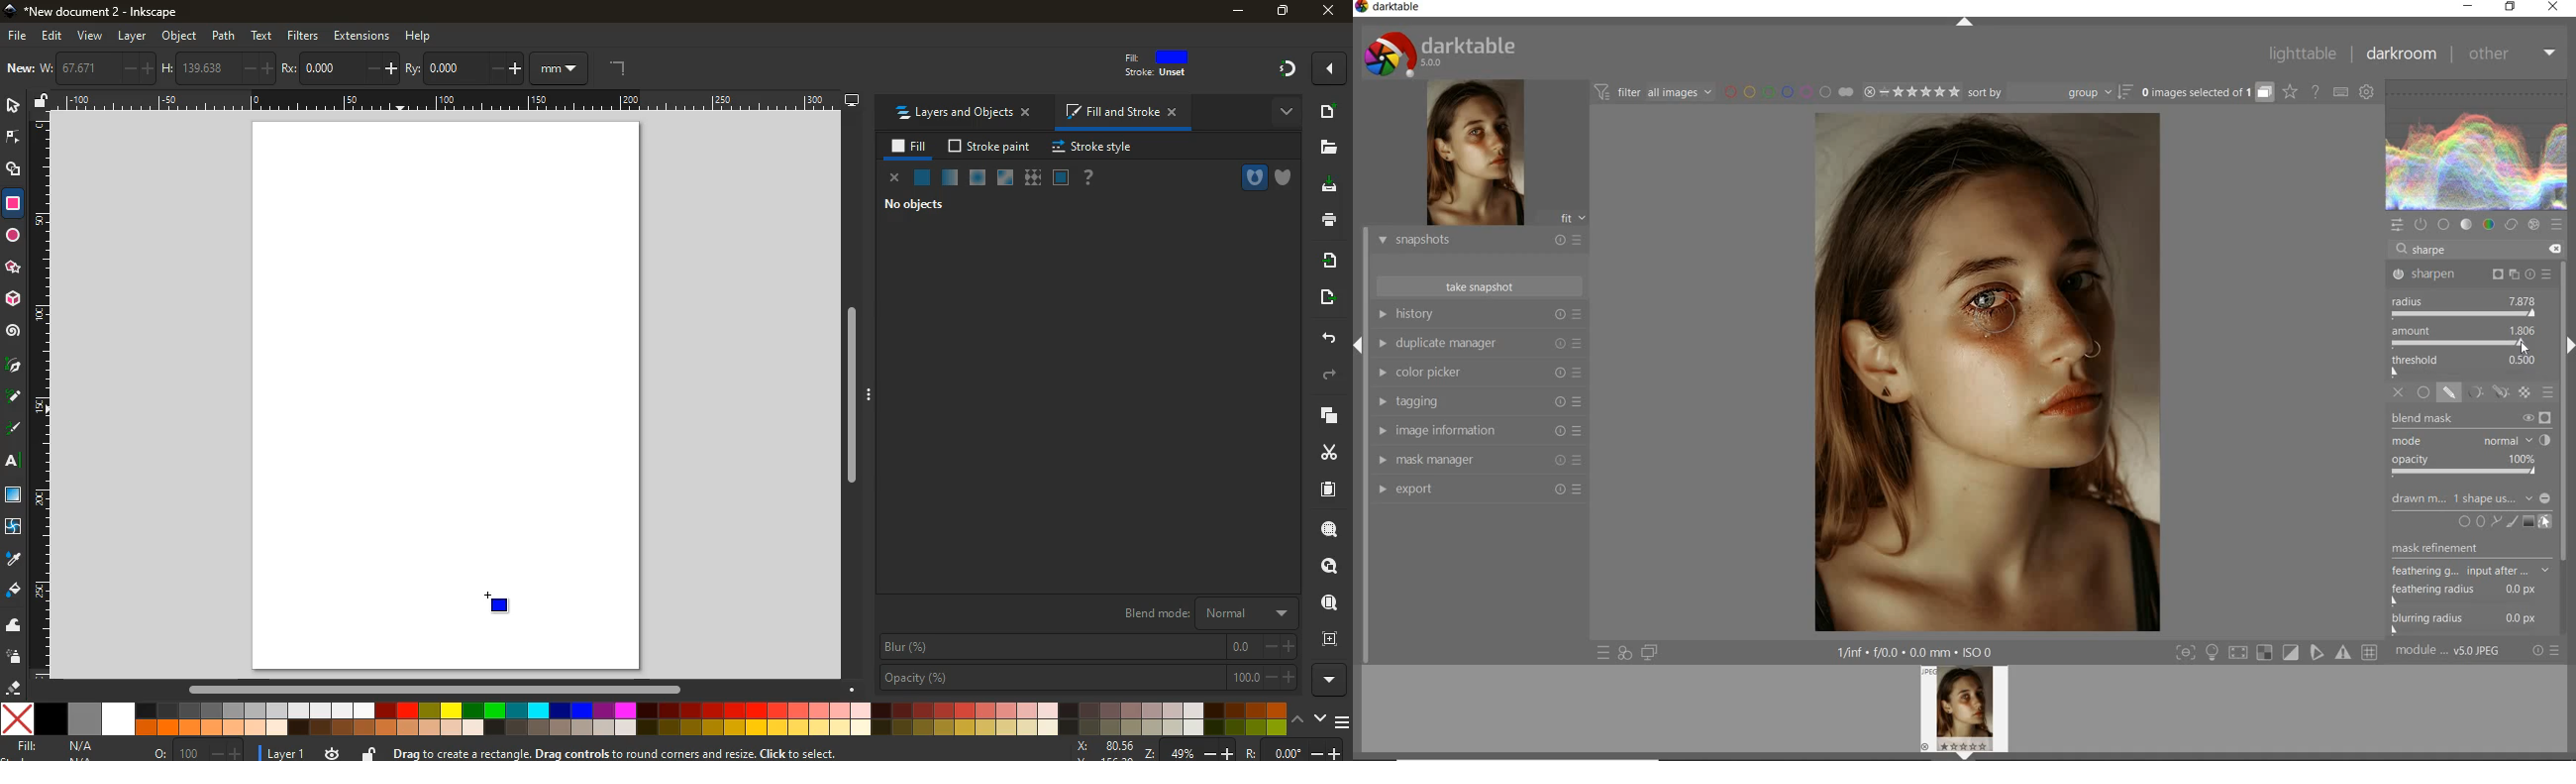 This screenshot has height=784, width=2576. What do you see at coordinates (1092, 148) in the screenshot?
I see `stroke style` at bounding box center [1092, 148].